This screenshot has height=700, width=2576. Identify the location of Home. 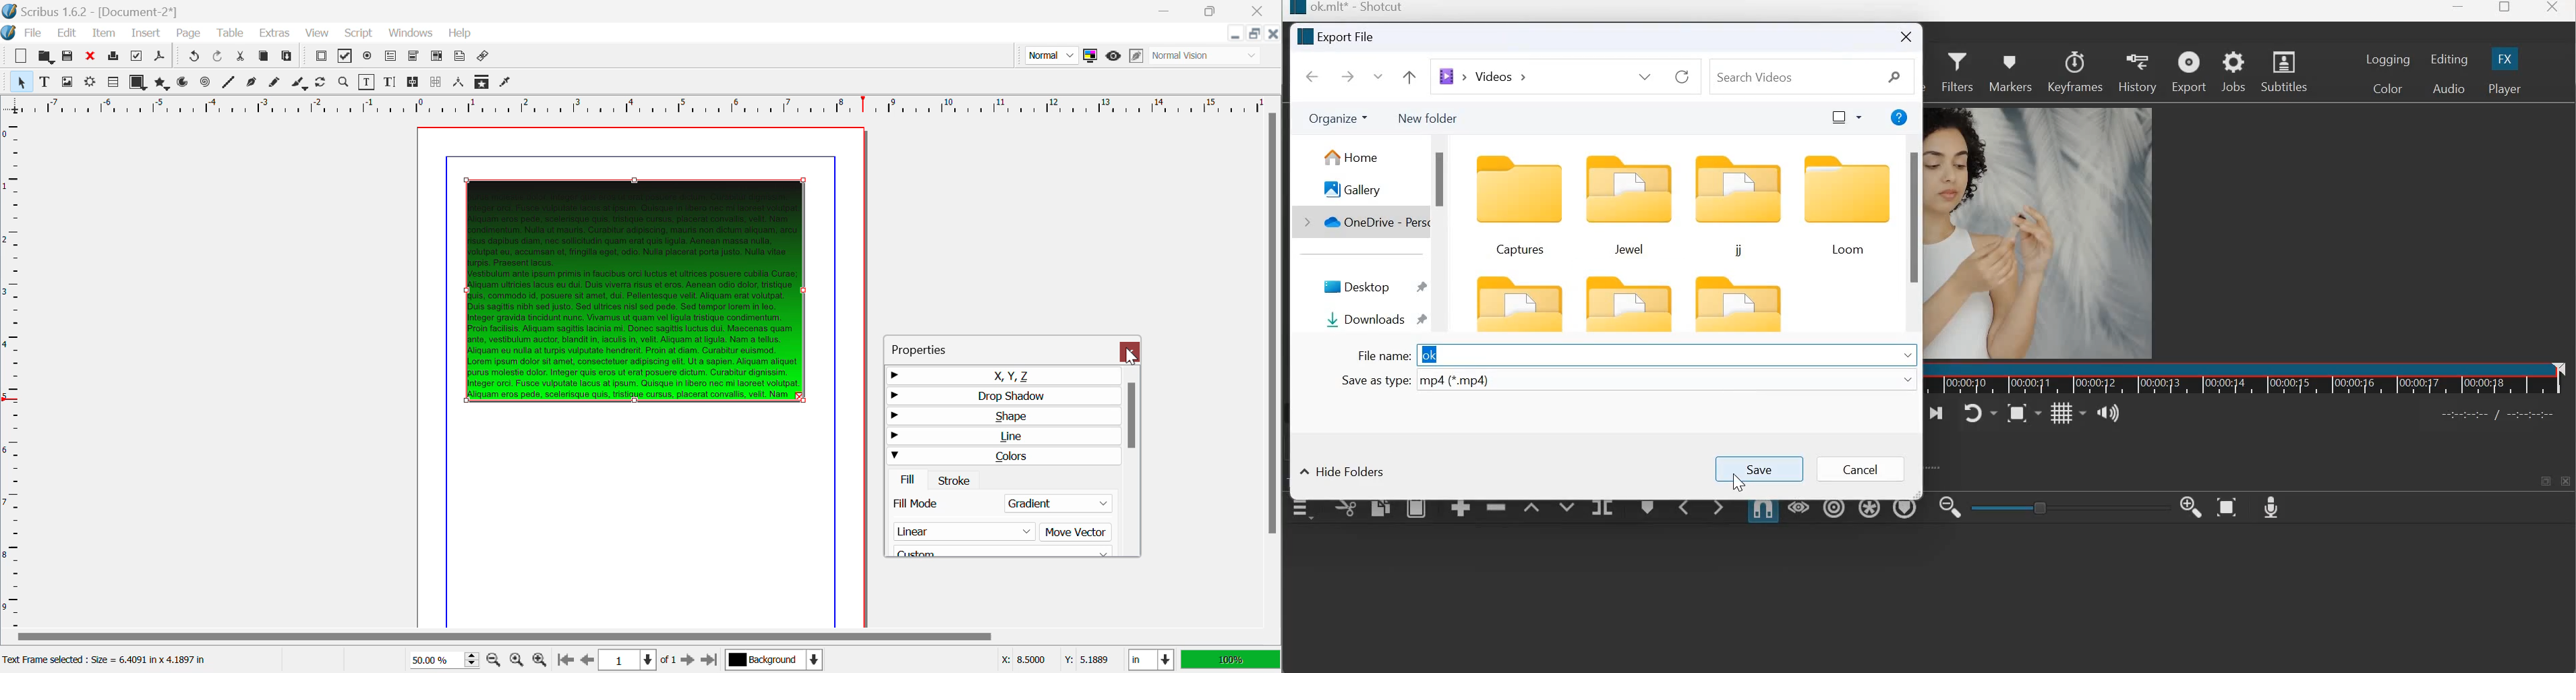
(1351, 156).